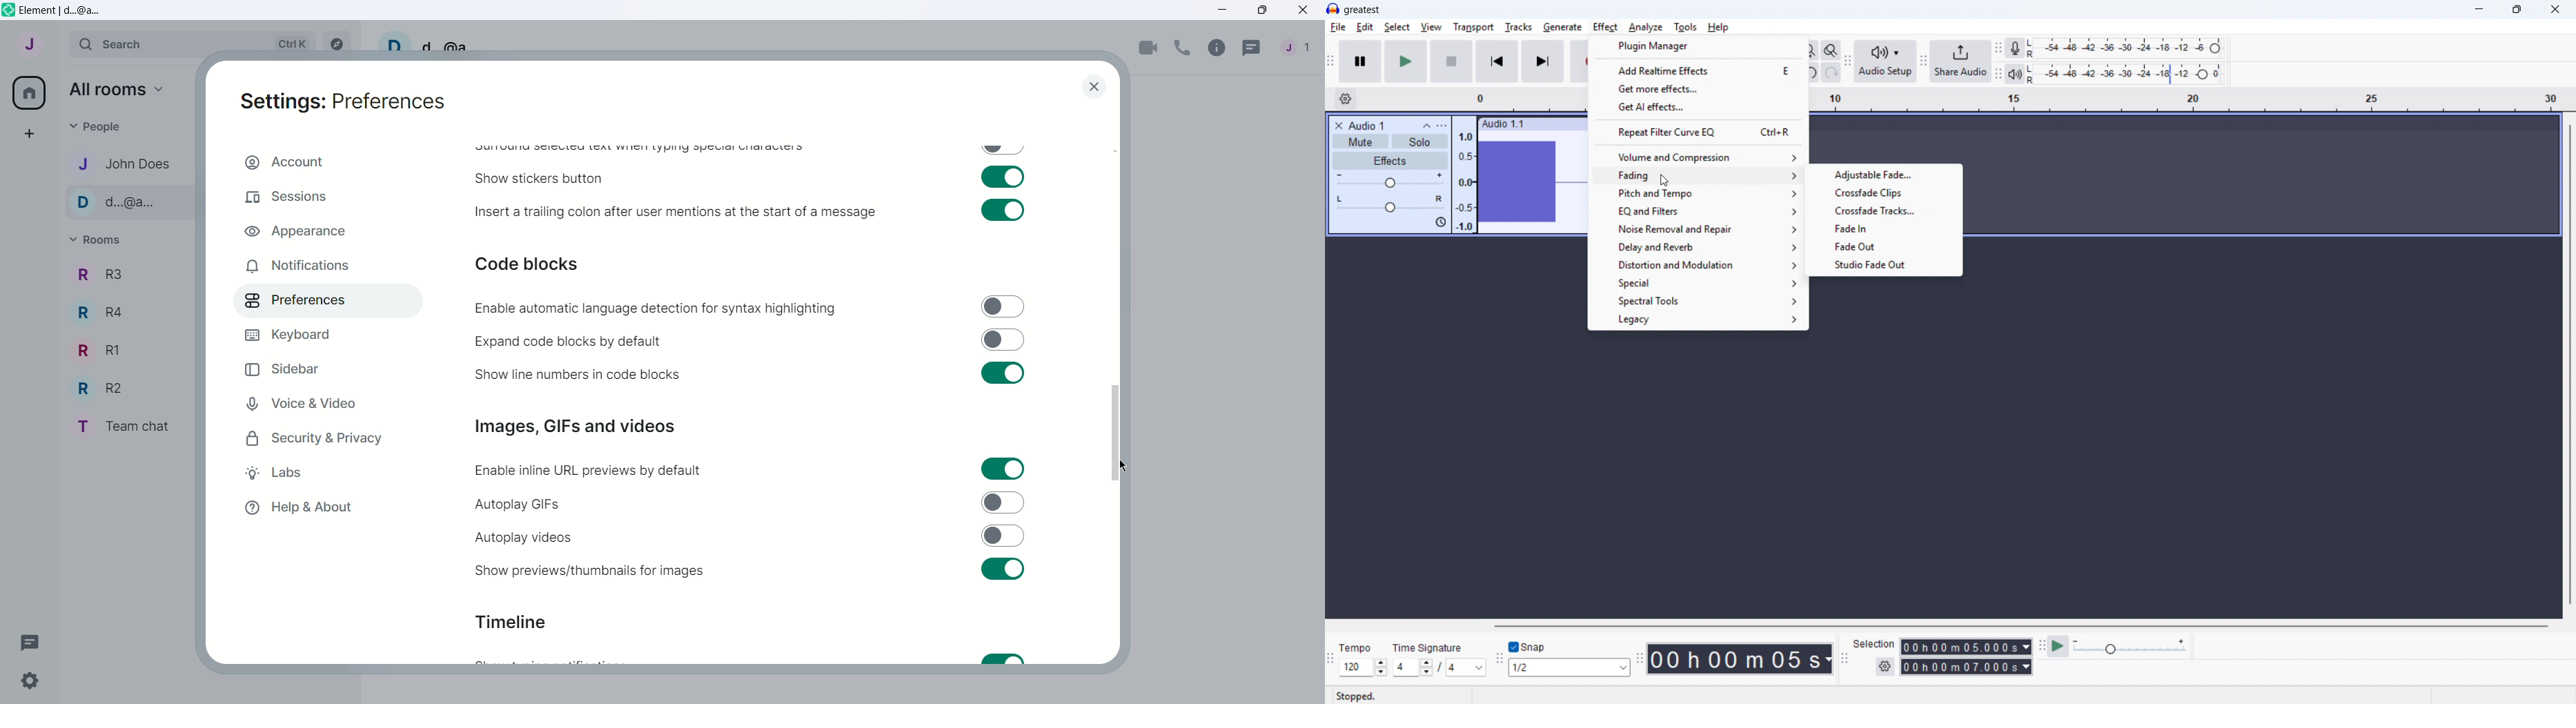  I want to click on All rooms, so click(119, 90).